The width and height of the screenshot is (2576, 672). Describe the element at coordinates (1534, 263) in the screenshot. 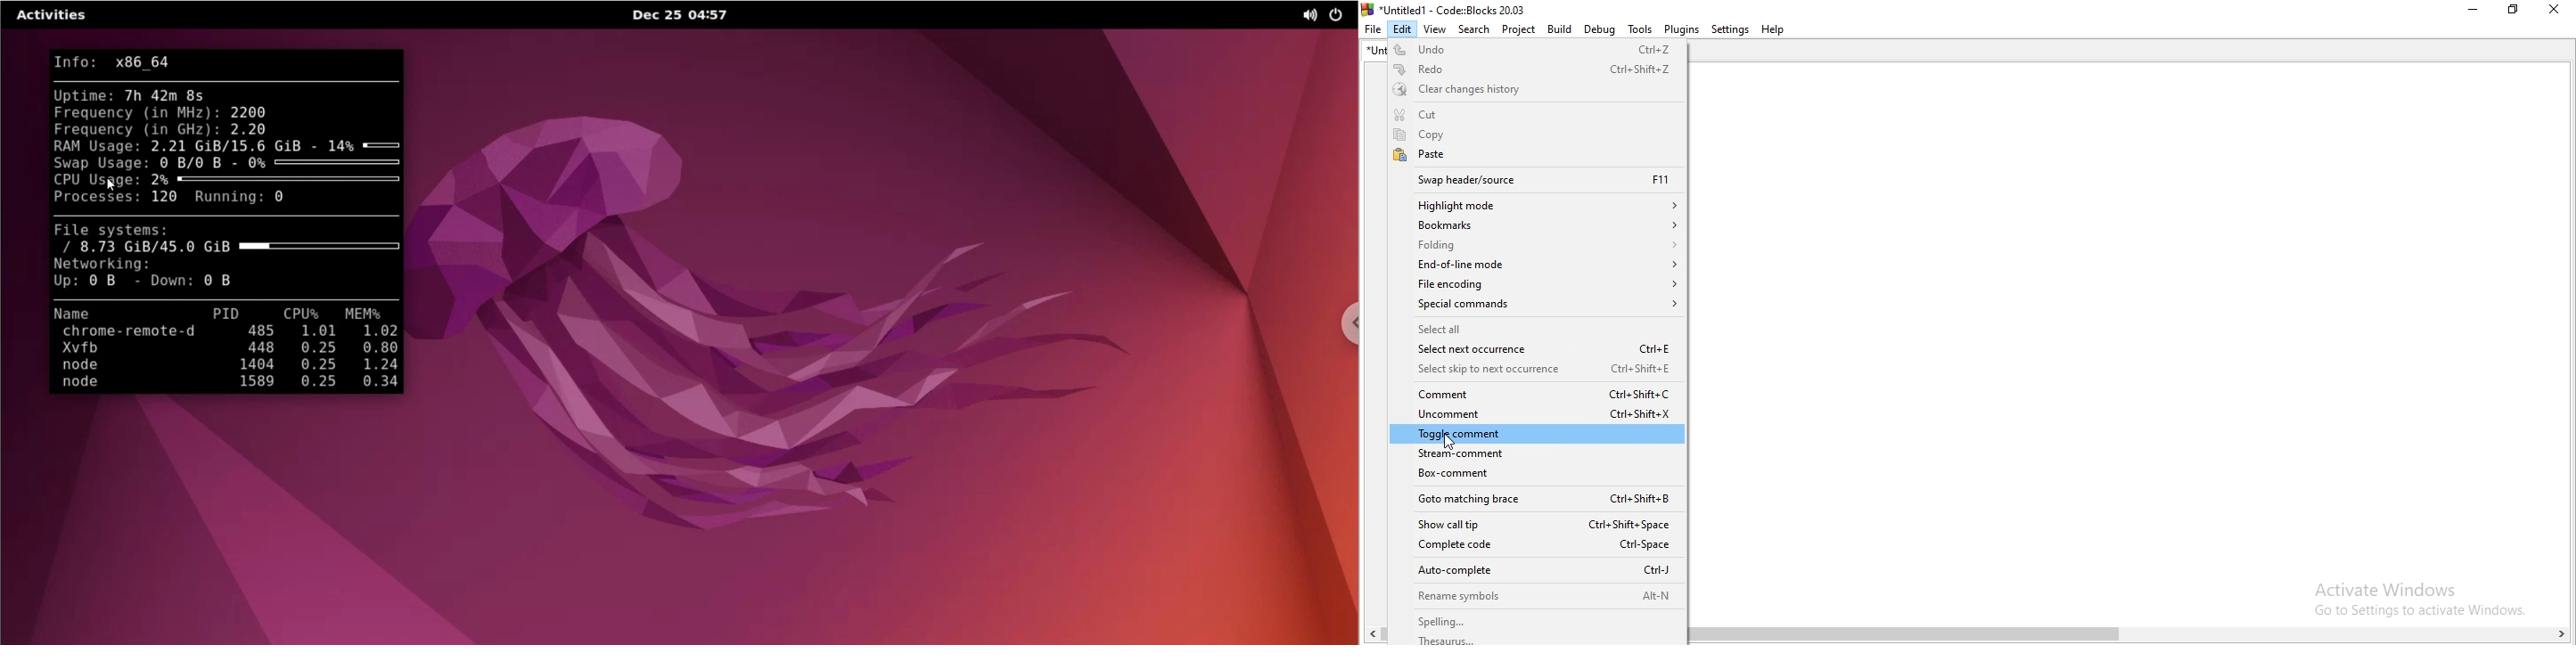

I see `End-of-line mode` at that location.